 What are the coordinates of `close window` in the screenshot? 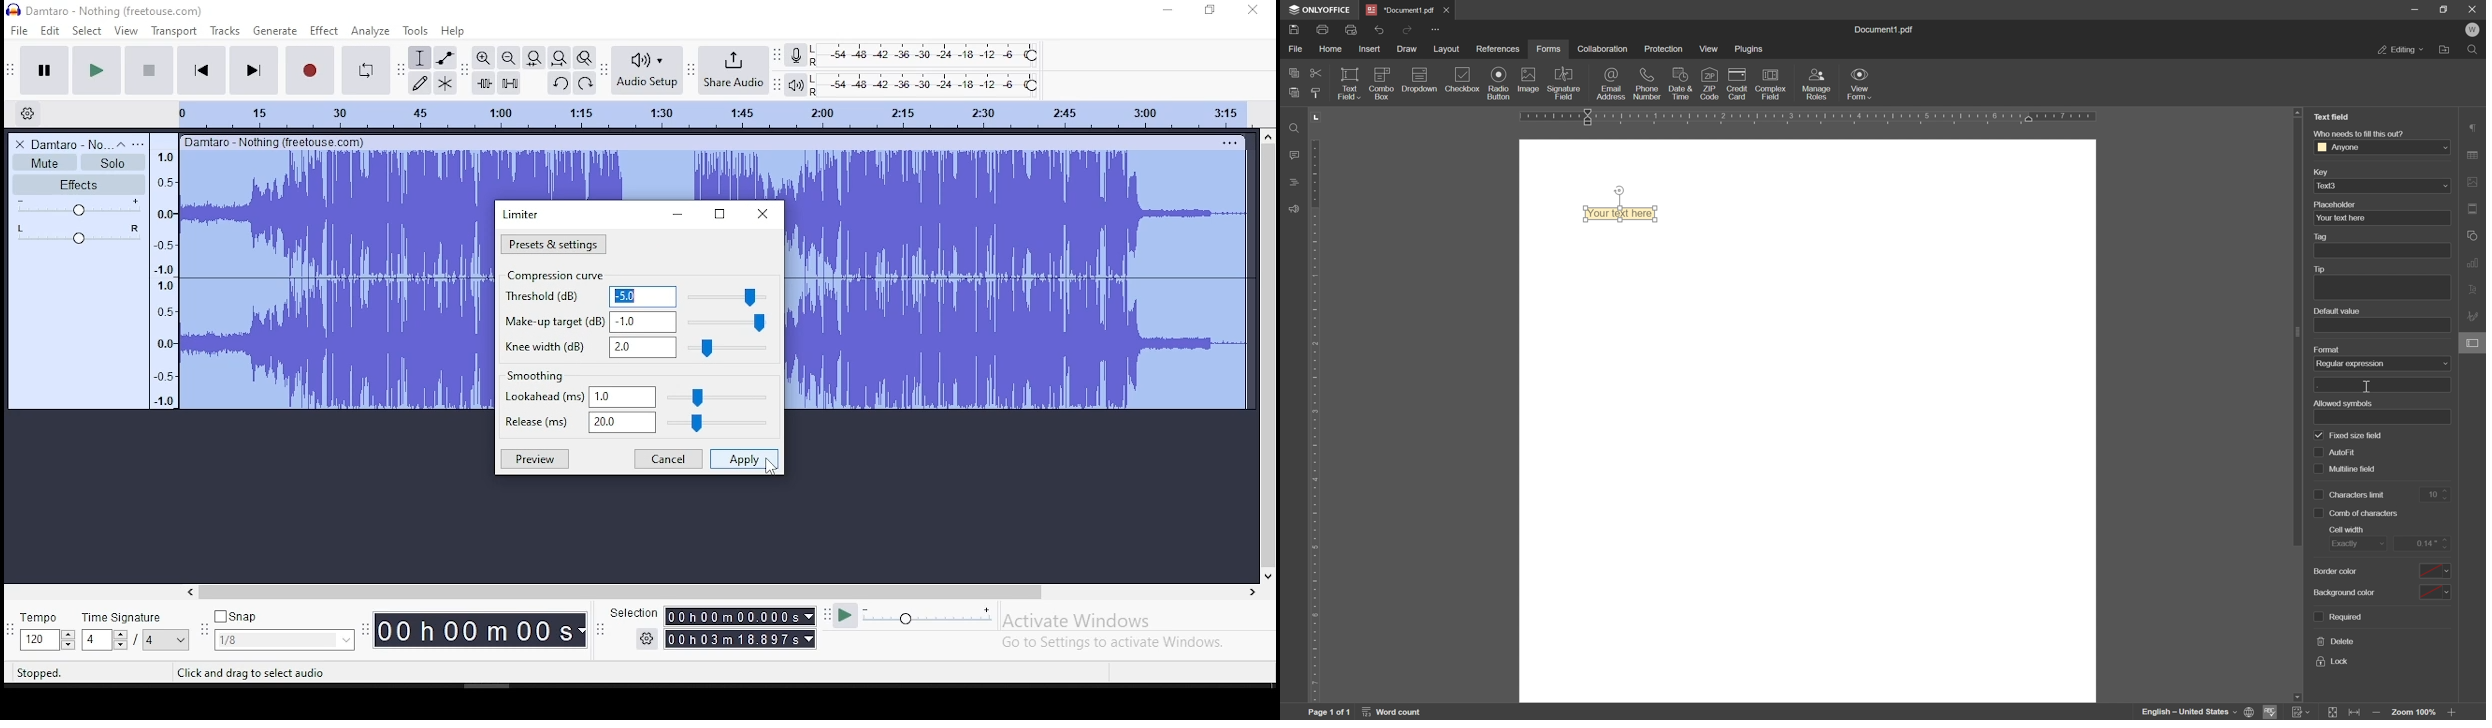 It's located at (1255, 11).